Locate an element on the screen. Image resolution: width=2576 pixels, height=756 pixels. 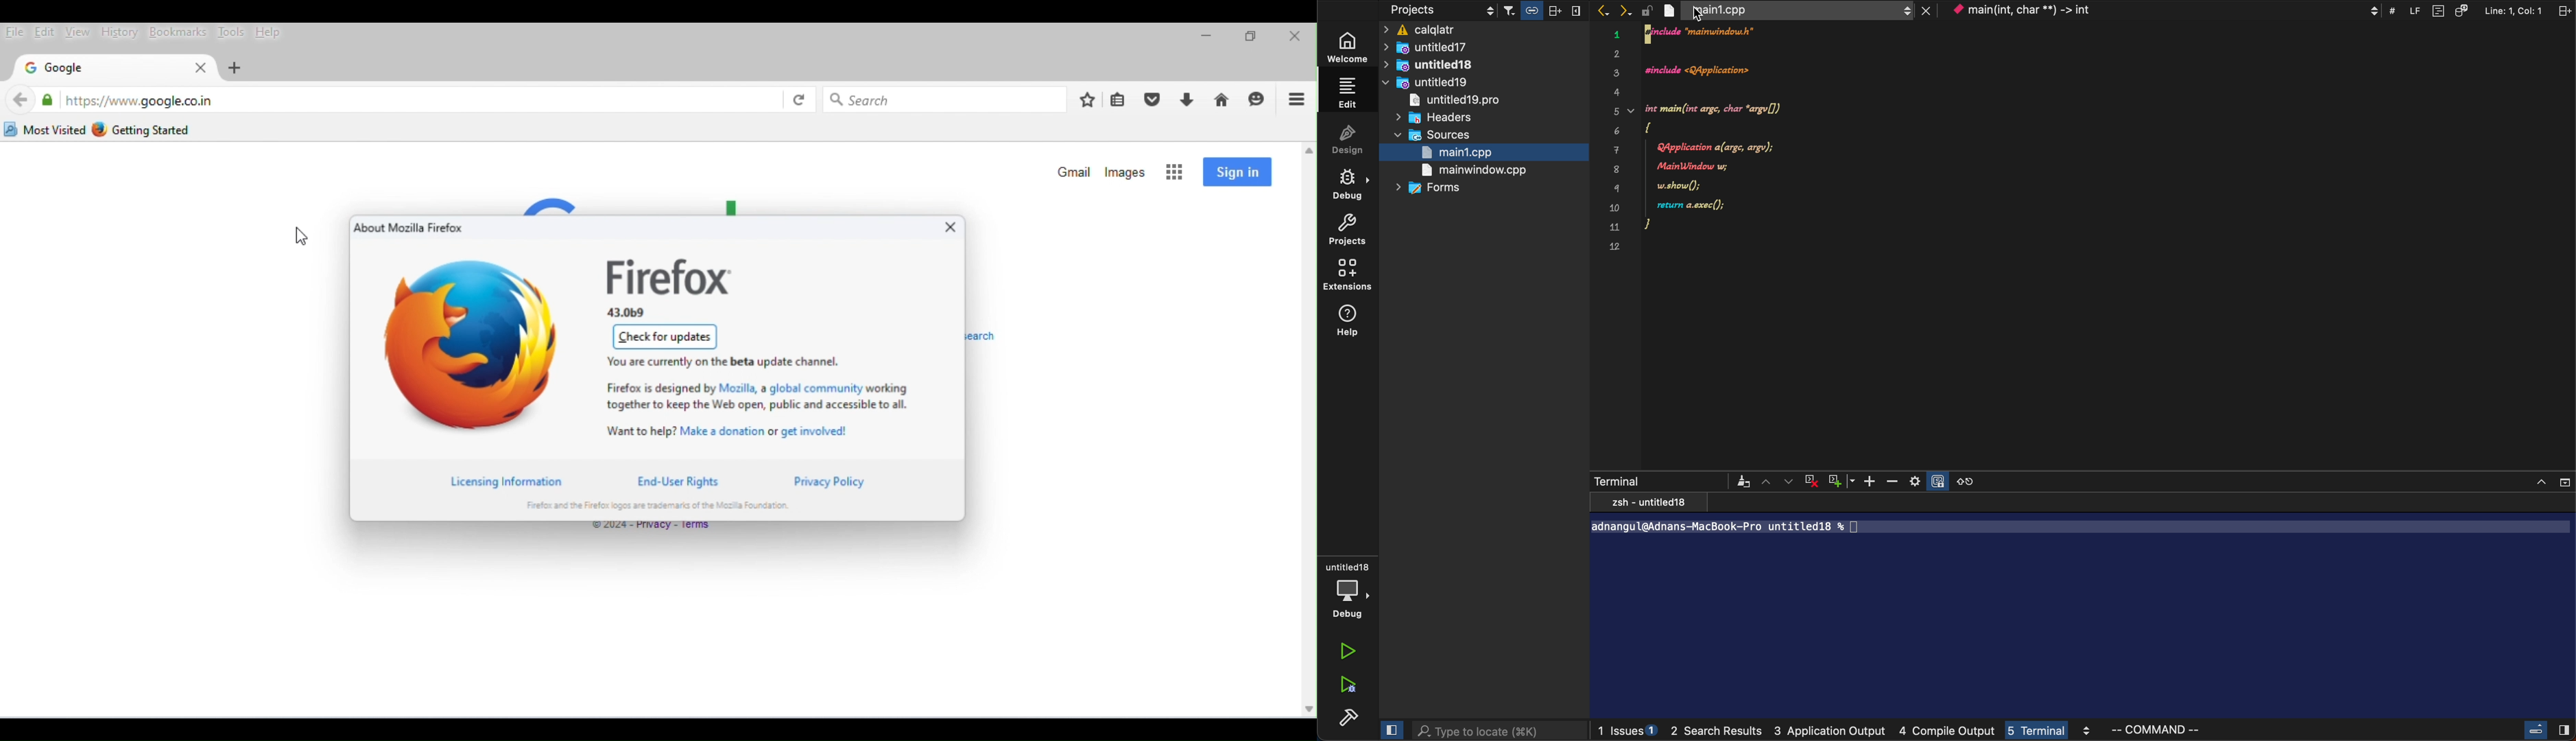
save to pocket is located at coordinates (1154, 99).